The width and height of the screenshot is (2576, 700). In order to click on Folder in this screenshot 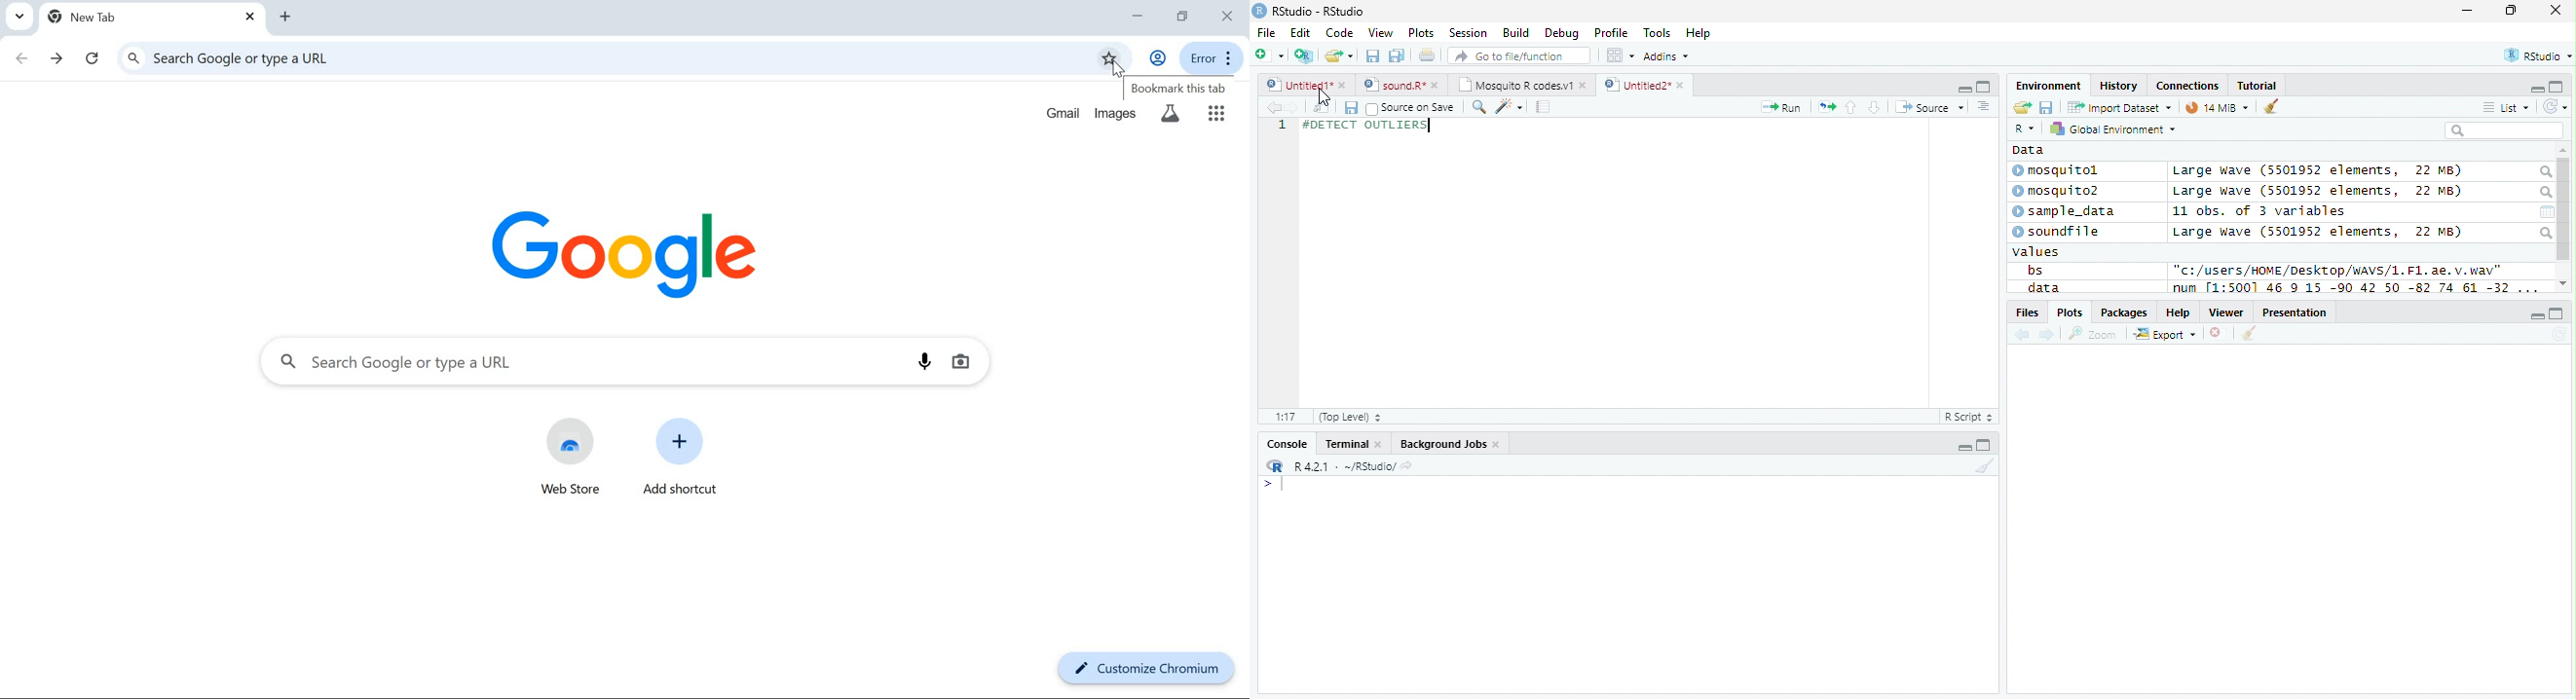, I will do `click(2022, 107)`.